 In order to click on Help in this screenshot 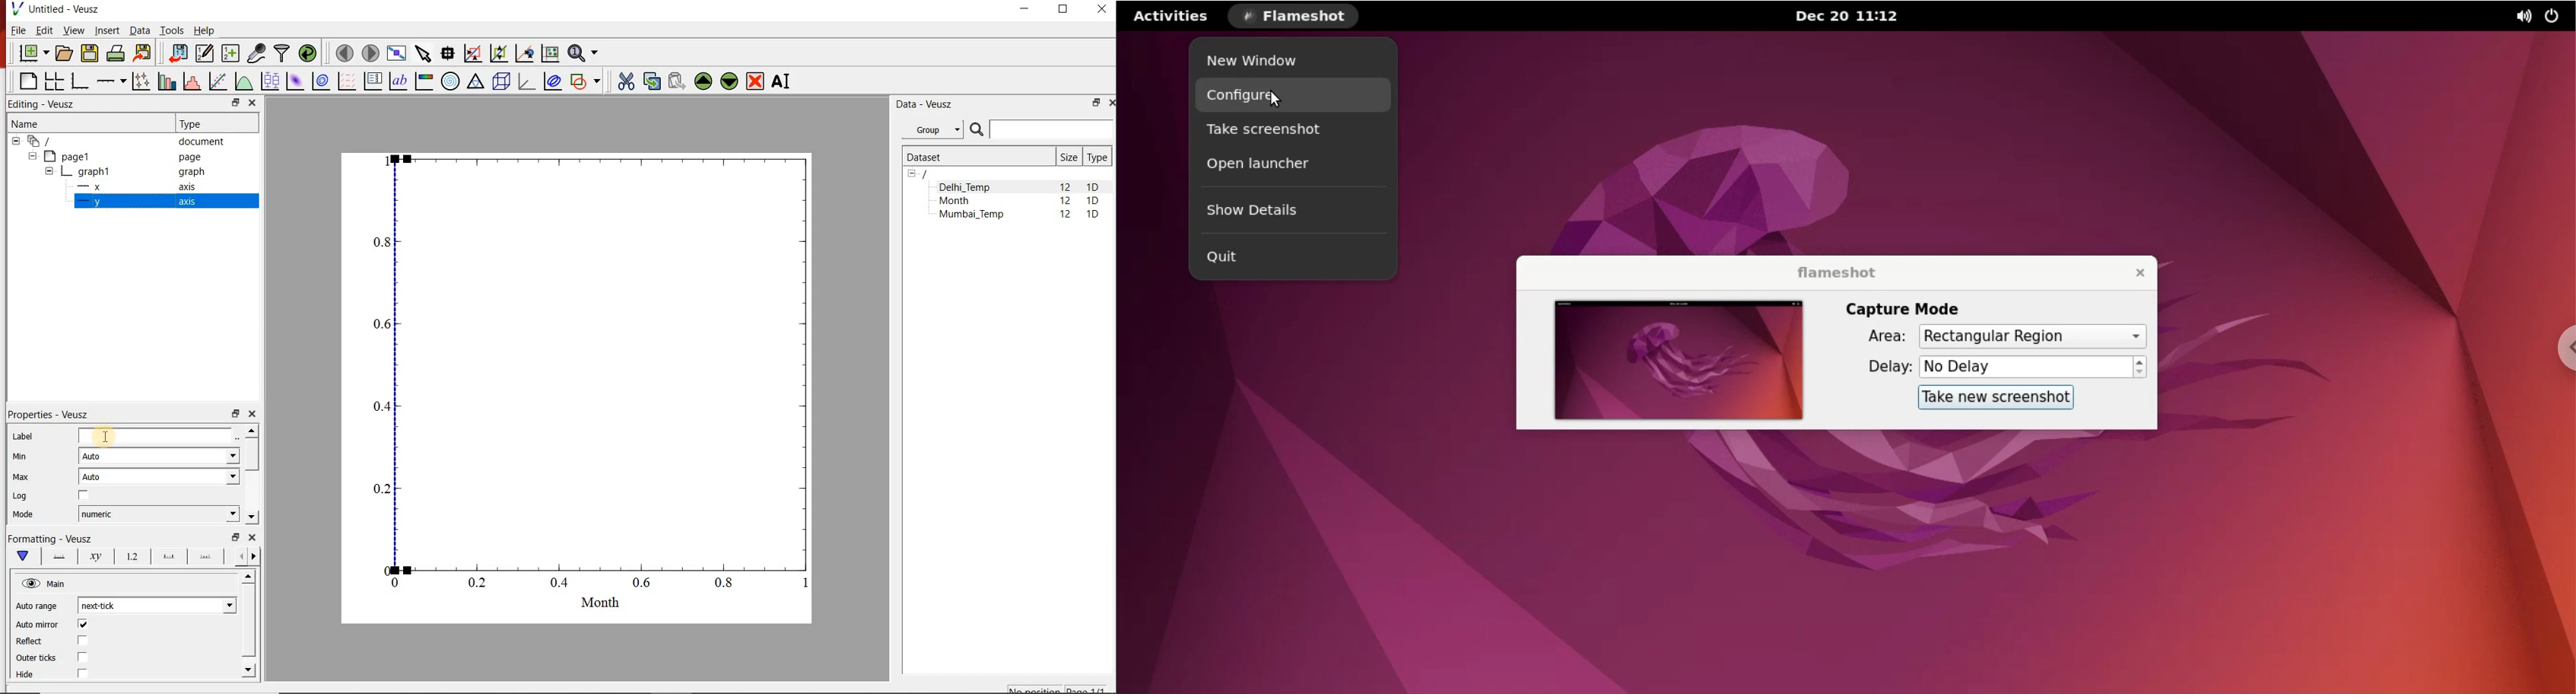, I will do `click(205, 30)`.